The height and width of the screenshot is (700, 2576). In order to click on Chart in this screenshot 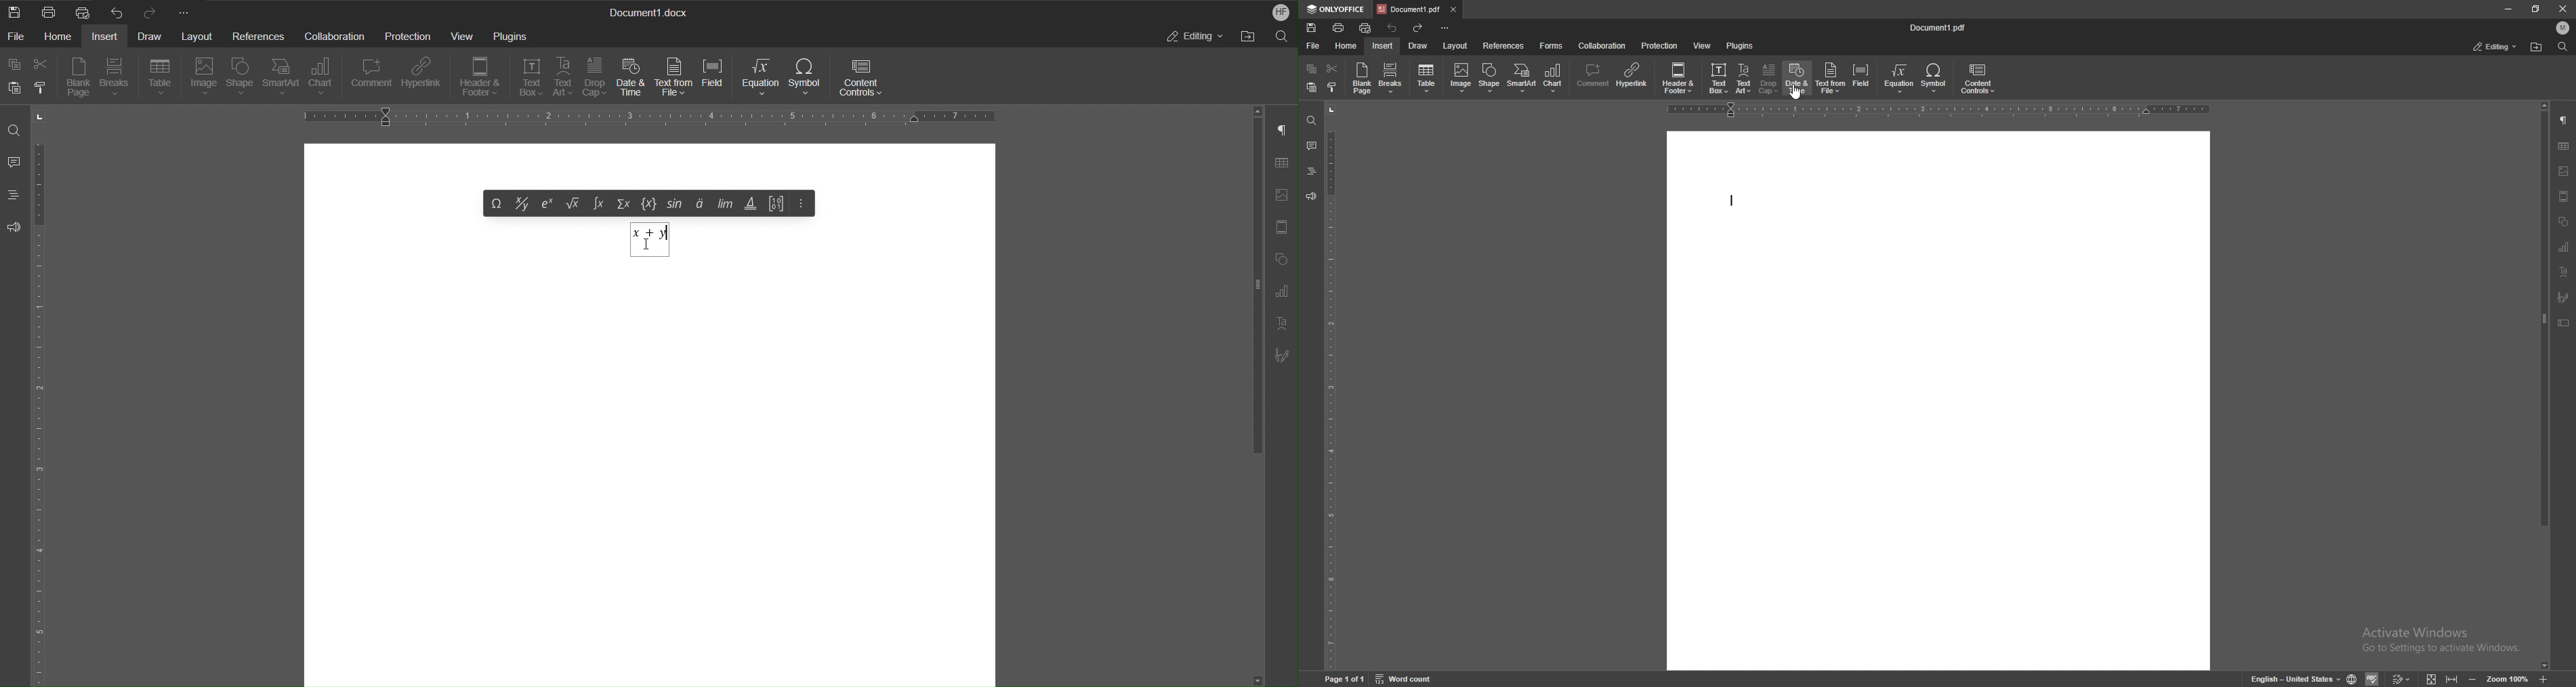, I will do `click(323, 77)`.